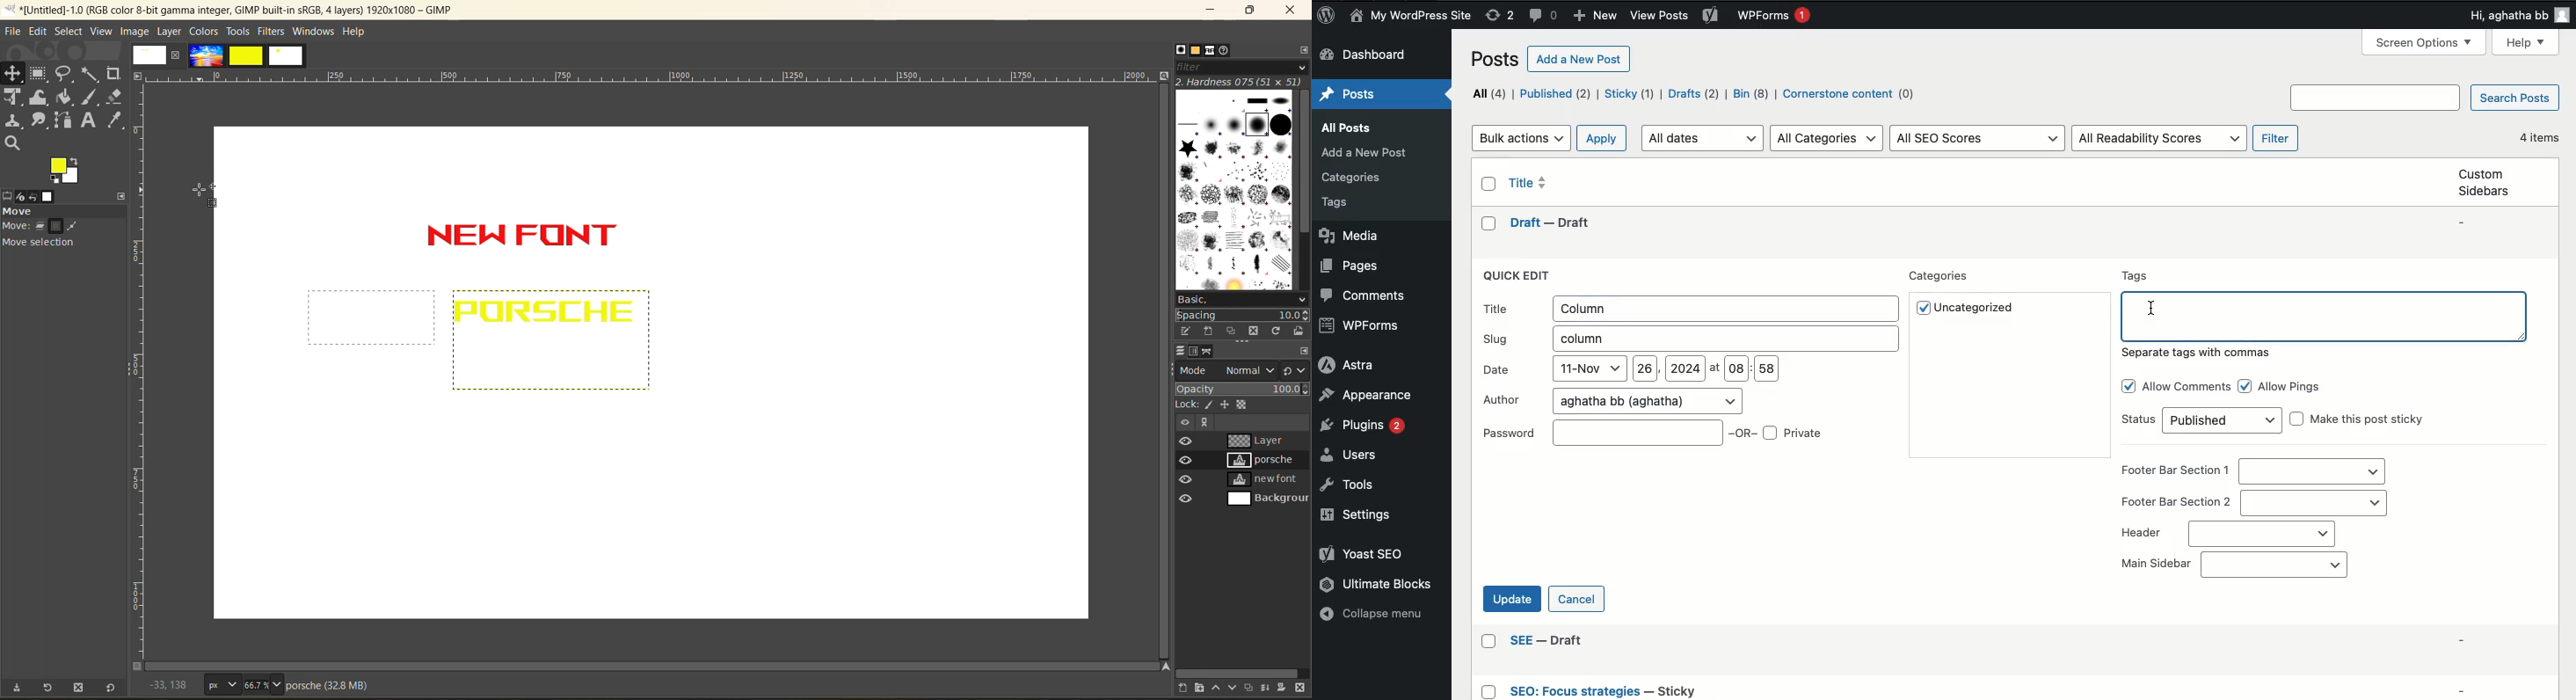 The width and height of the screenshot is (2576, 700). What do you see at coordinates (1304, 350) in the screenshot?
I see `configure` at bounding box center [1304, 350].